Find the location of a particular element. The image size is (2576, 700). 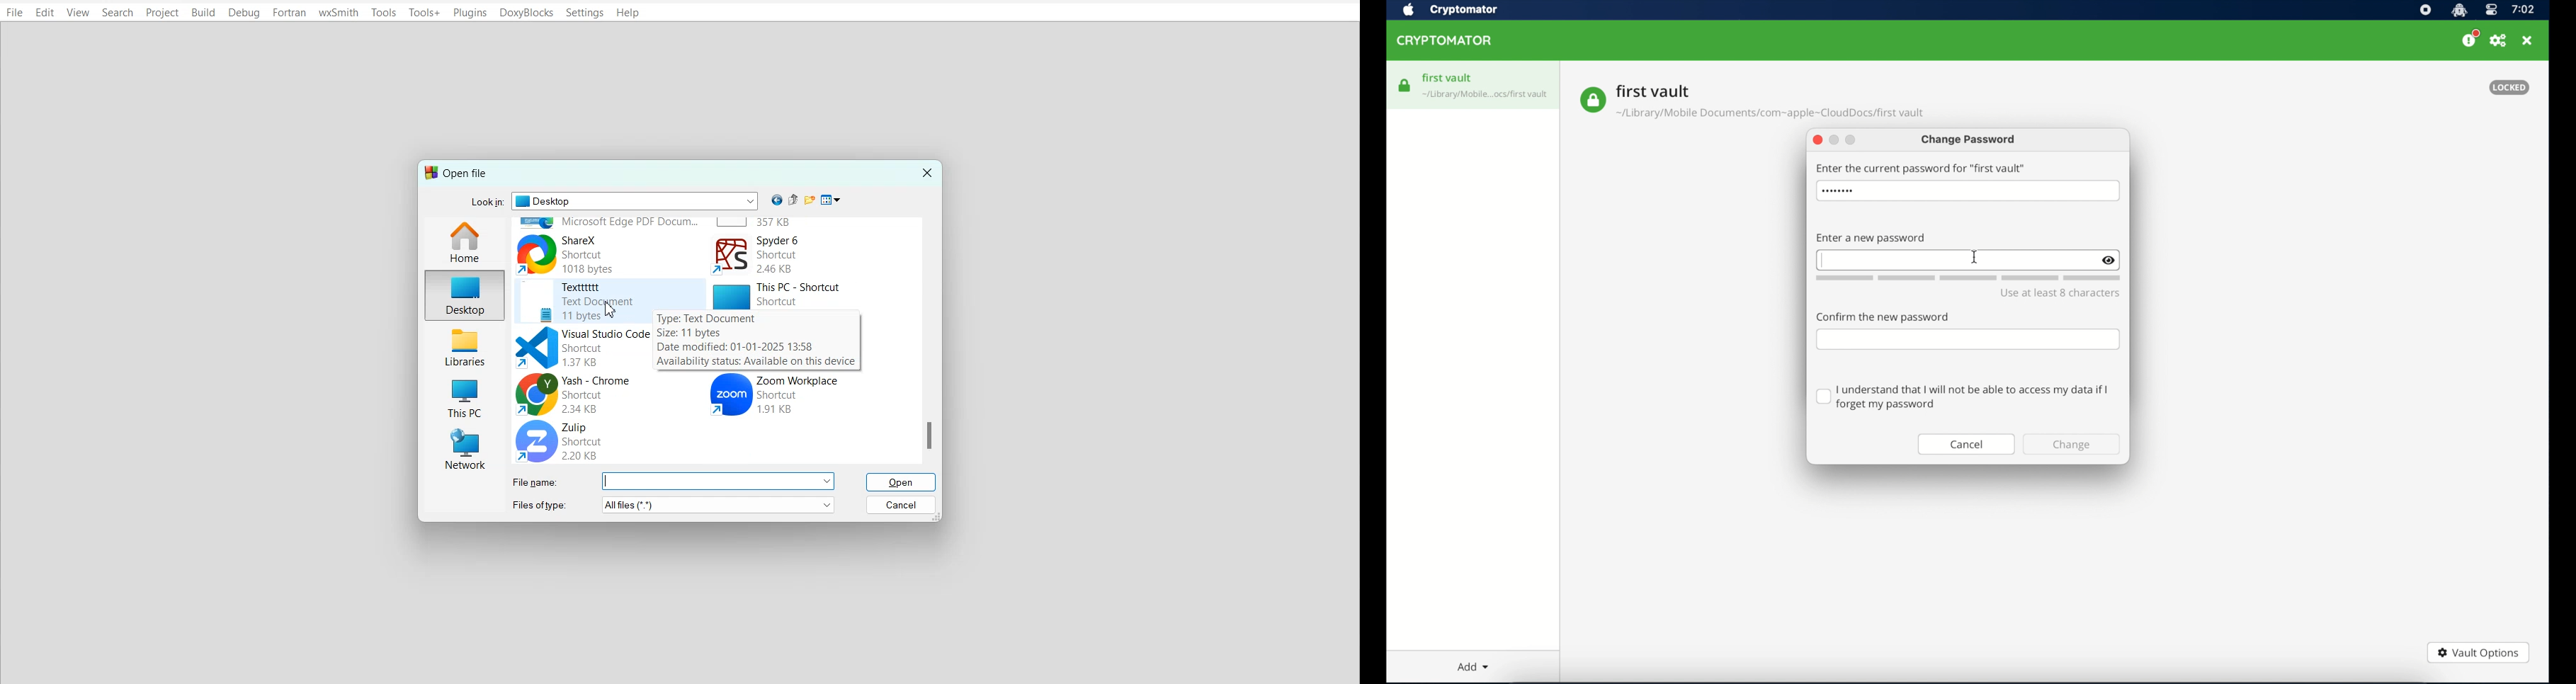

vault location is located at coordinates (1772, 115).